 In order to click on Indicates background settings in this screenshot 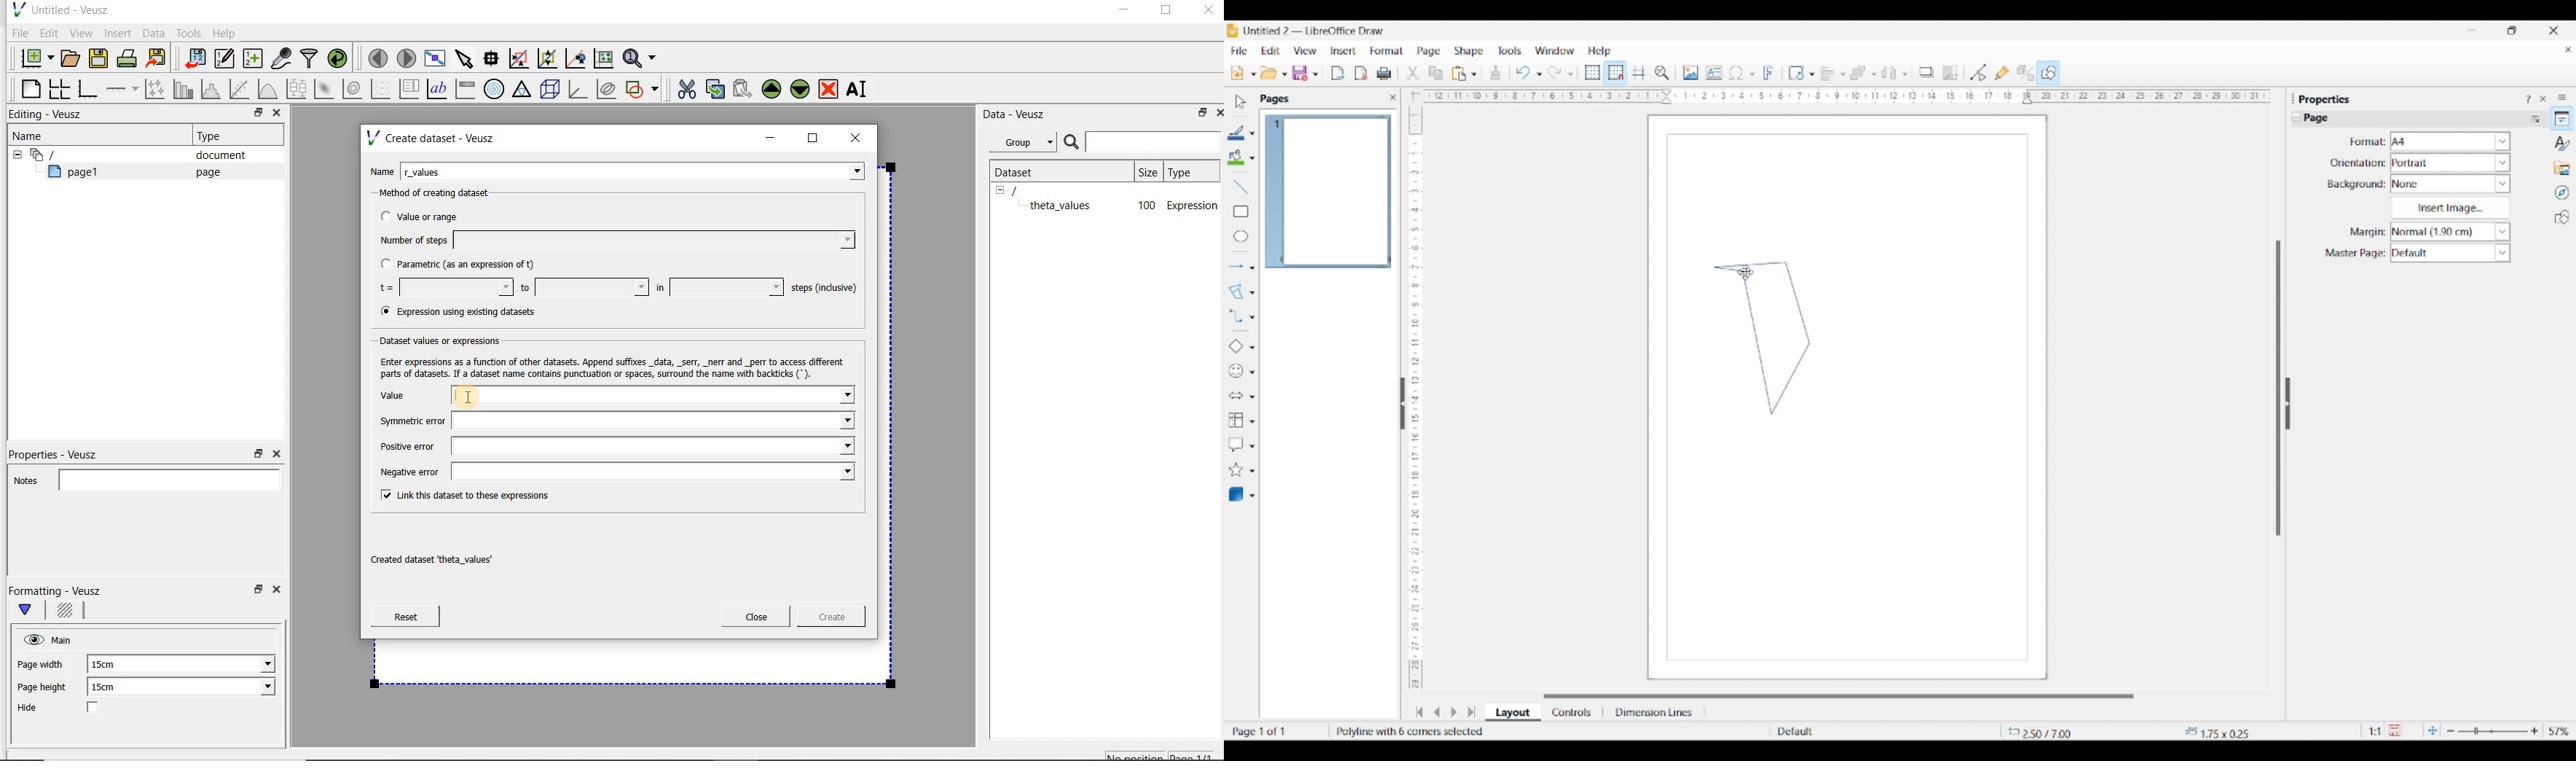, I will do `click(2356, 185)`.